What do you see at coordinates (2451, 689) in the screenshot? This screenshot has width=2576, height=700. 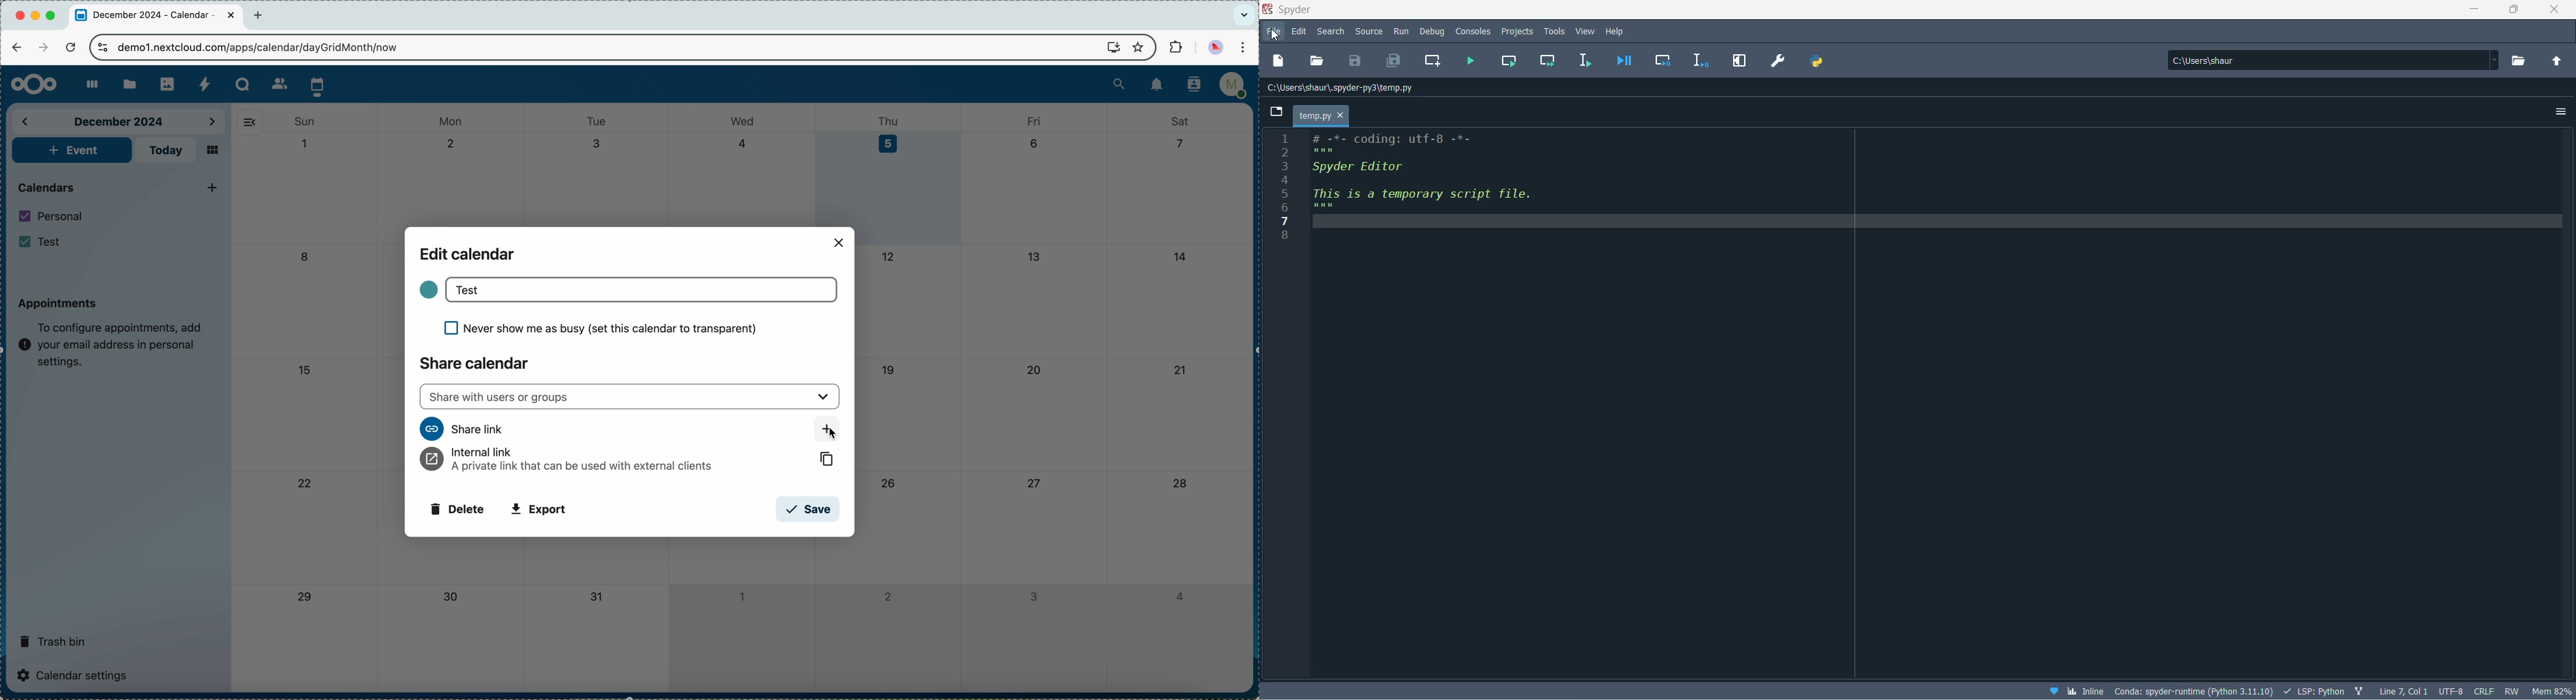 I see `encoding` at bounding box center [2451, 689].